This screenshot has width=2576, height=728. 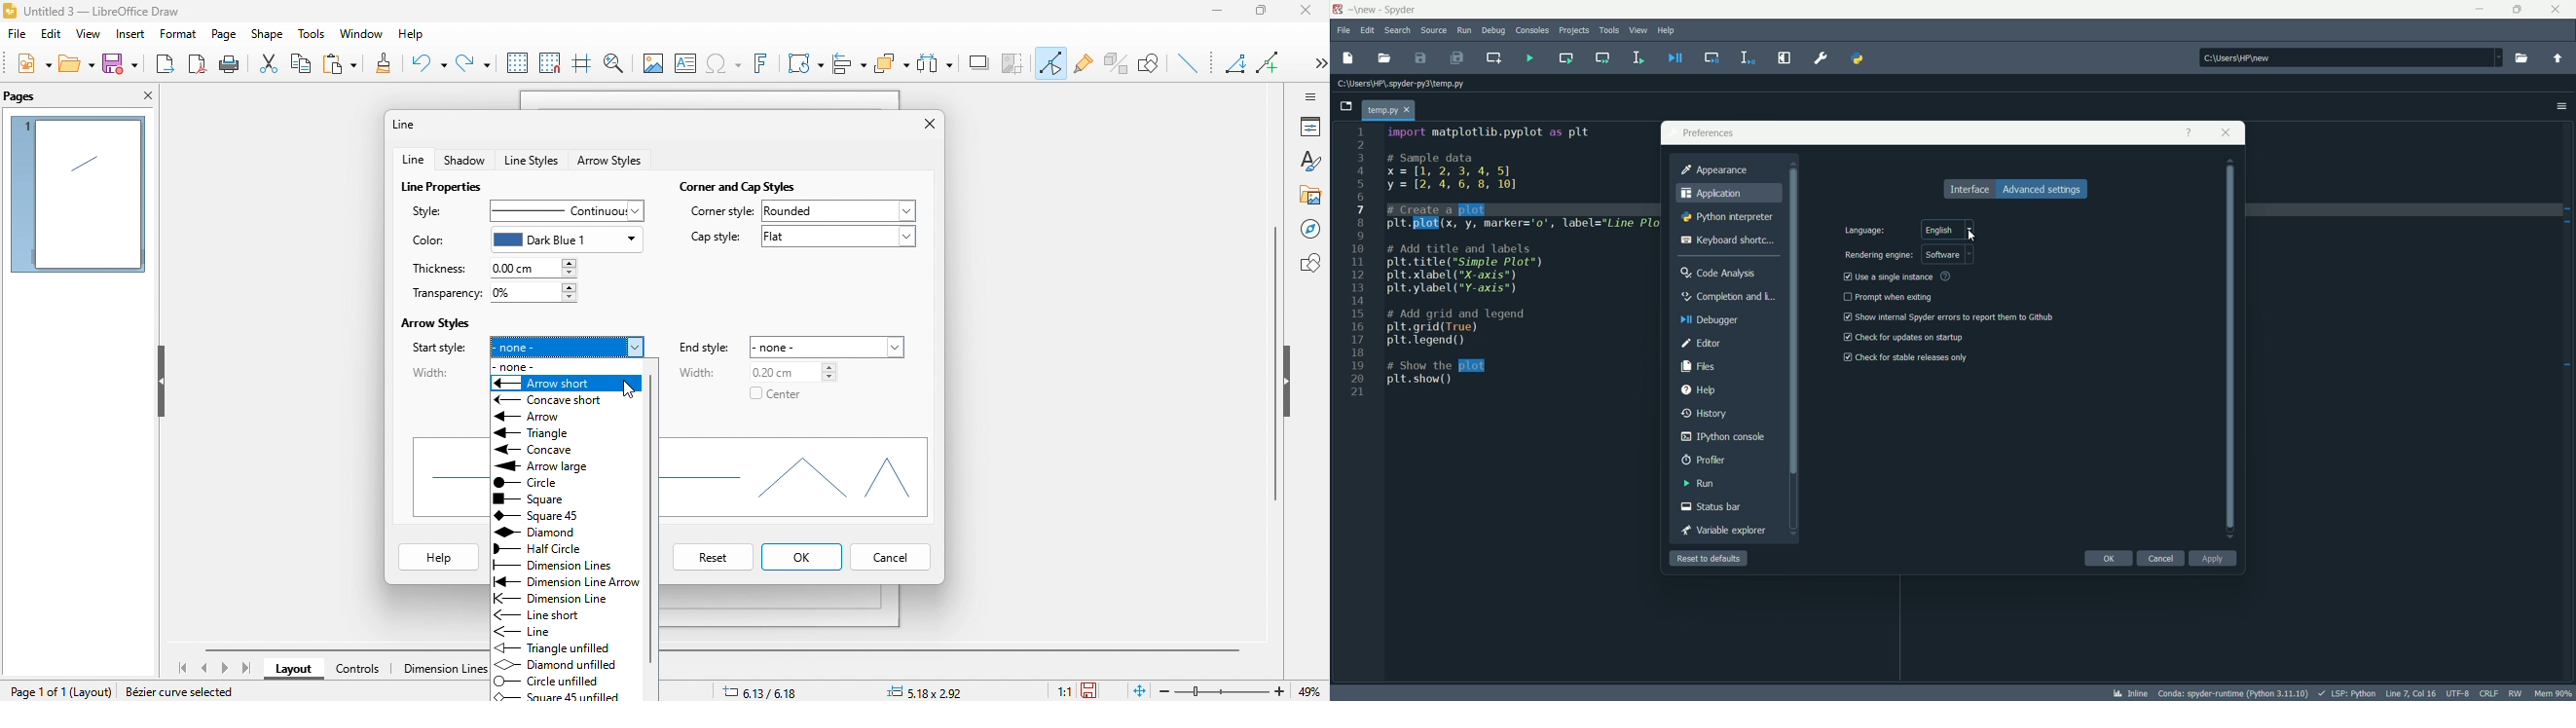 I want to click on shape, so click(x=268, y=35).